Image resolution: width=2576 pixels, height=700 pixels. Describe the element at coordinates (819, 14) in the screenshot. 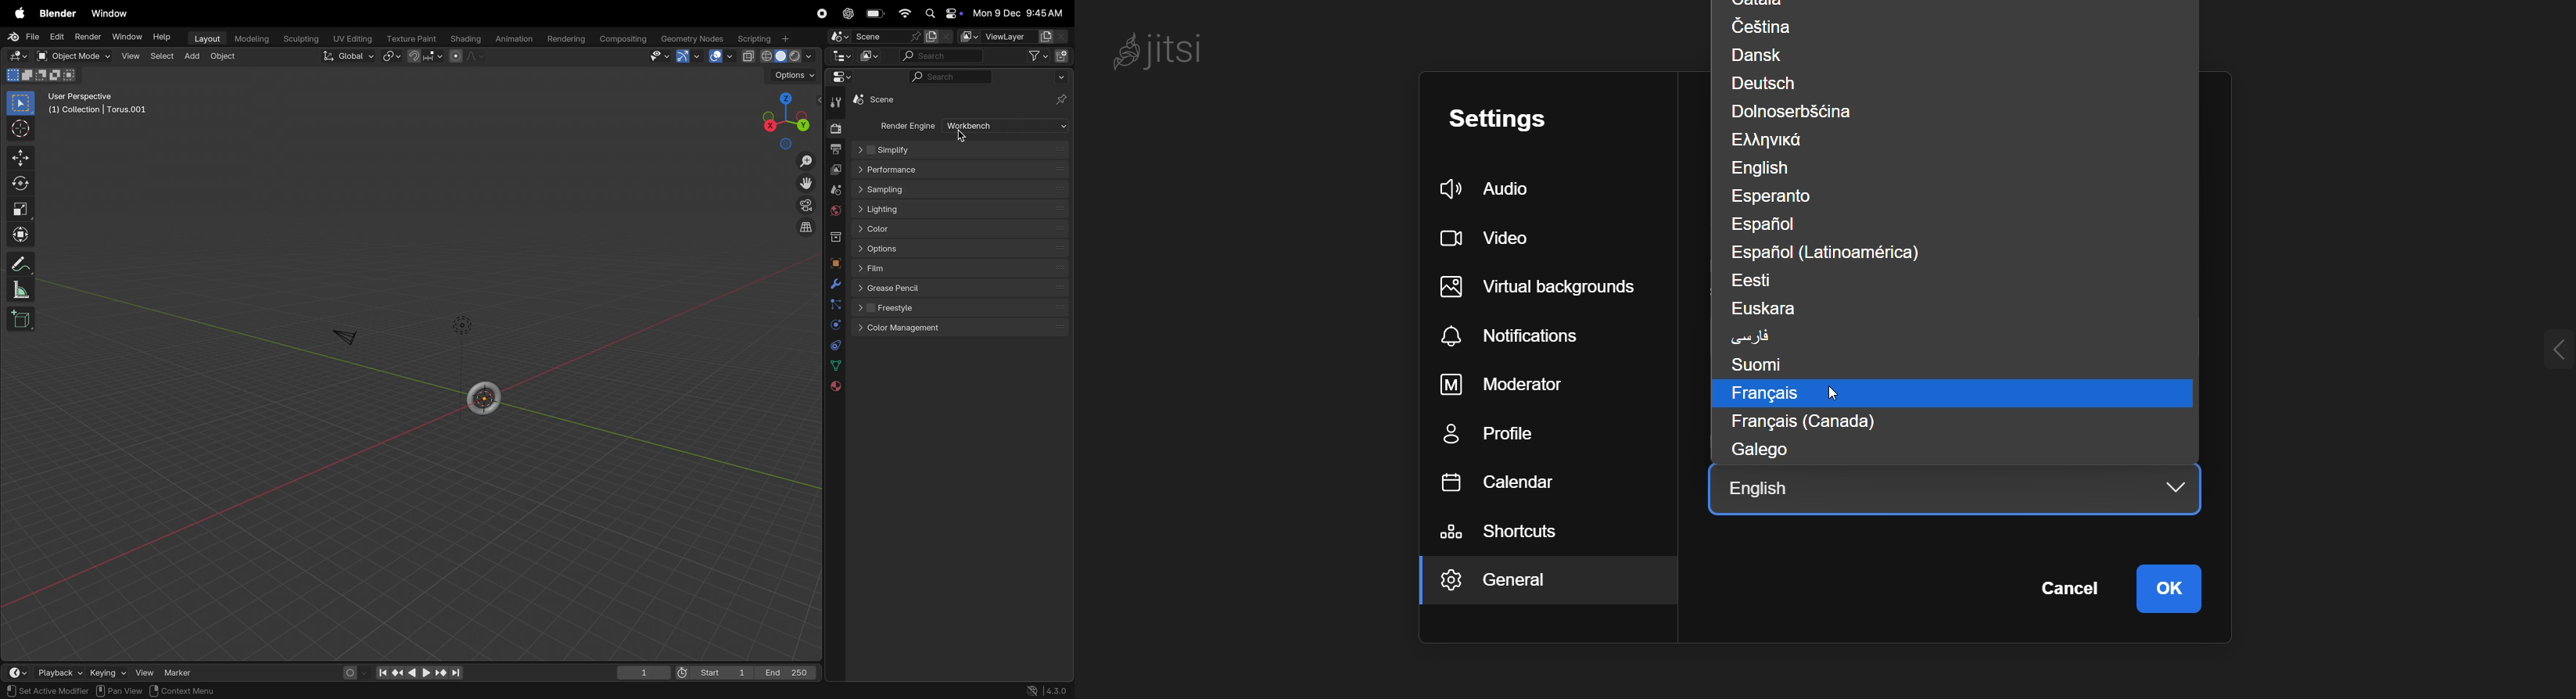

I see `record` at that location.